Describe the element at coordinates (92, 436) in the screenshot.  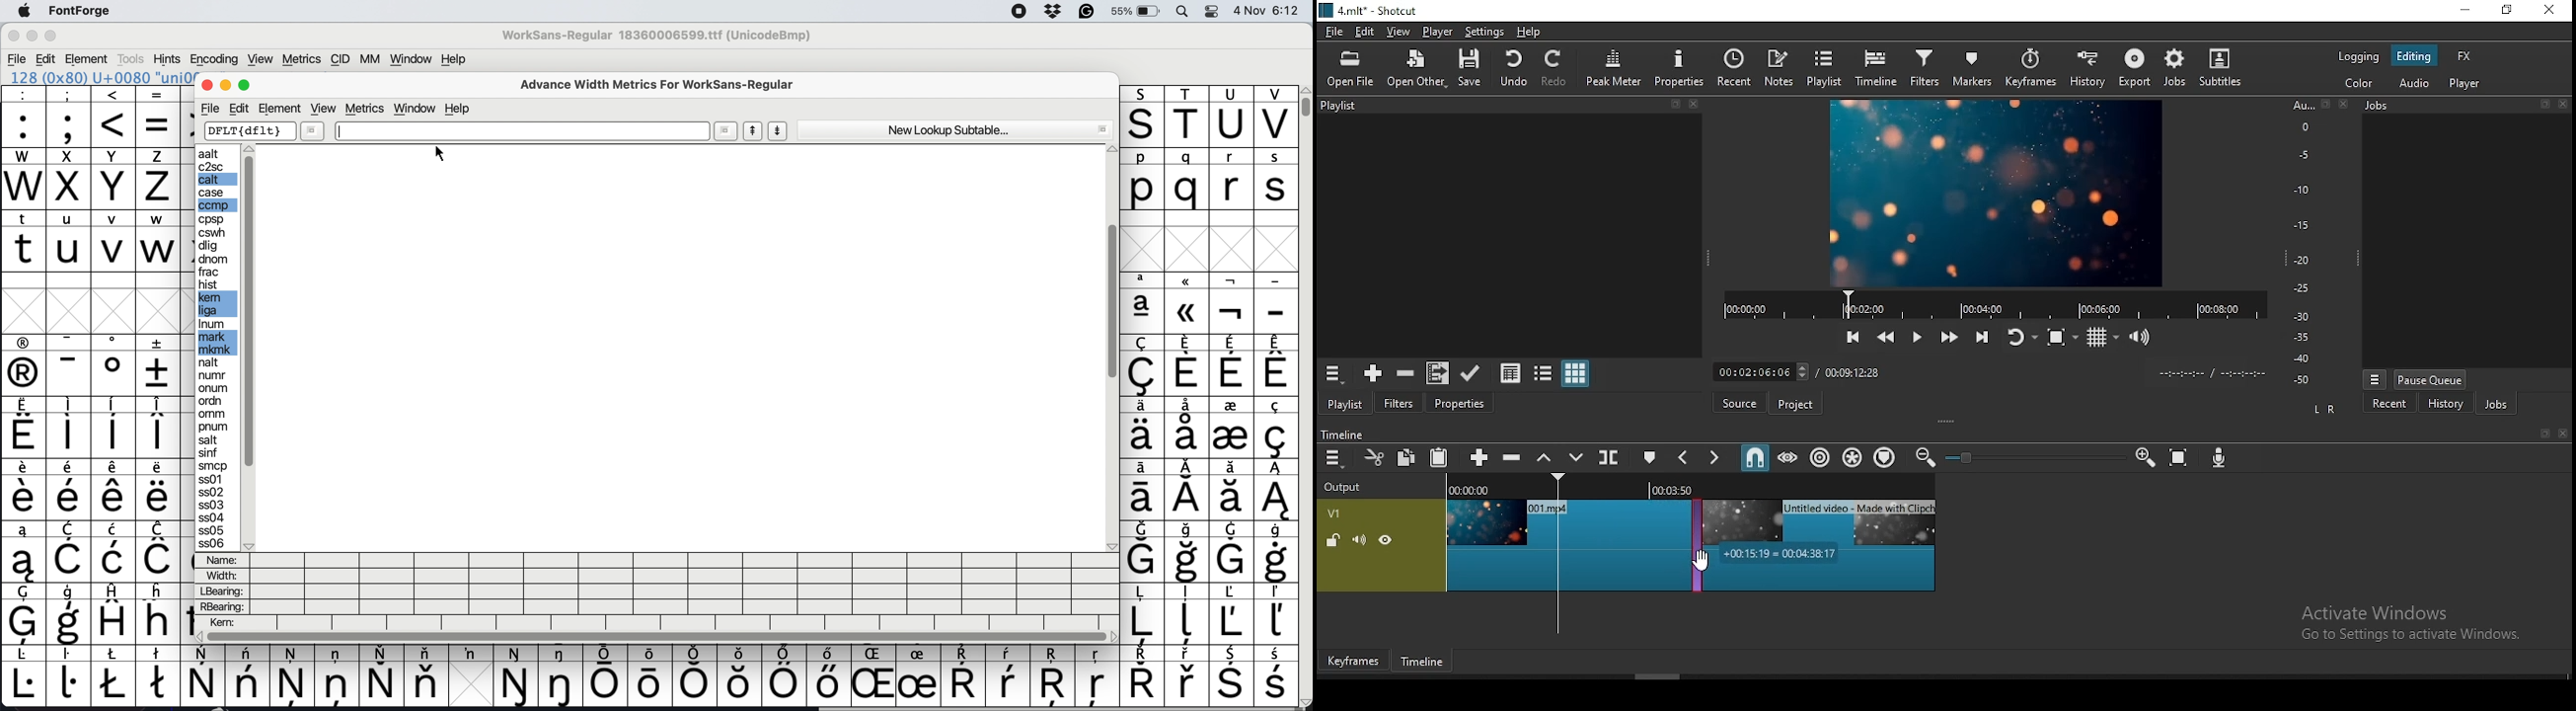
I see `special characters` at that location.